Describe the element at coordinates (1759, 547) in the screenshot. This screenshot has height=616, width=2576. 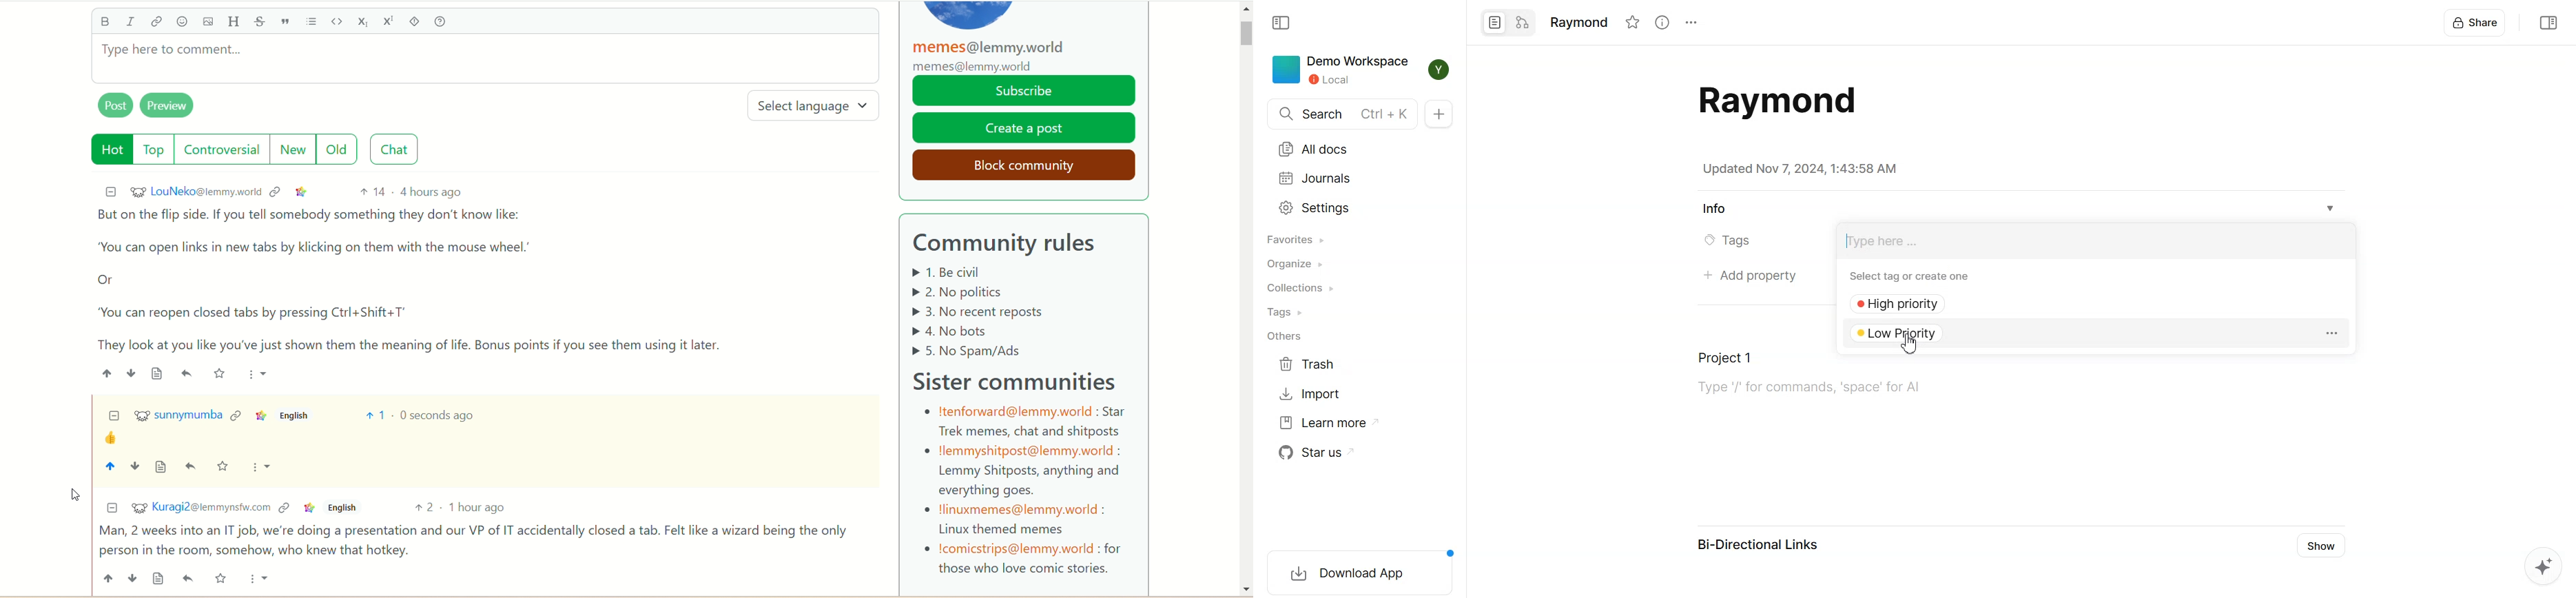
I see `Bi-Directional Links` at that location.